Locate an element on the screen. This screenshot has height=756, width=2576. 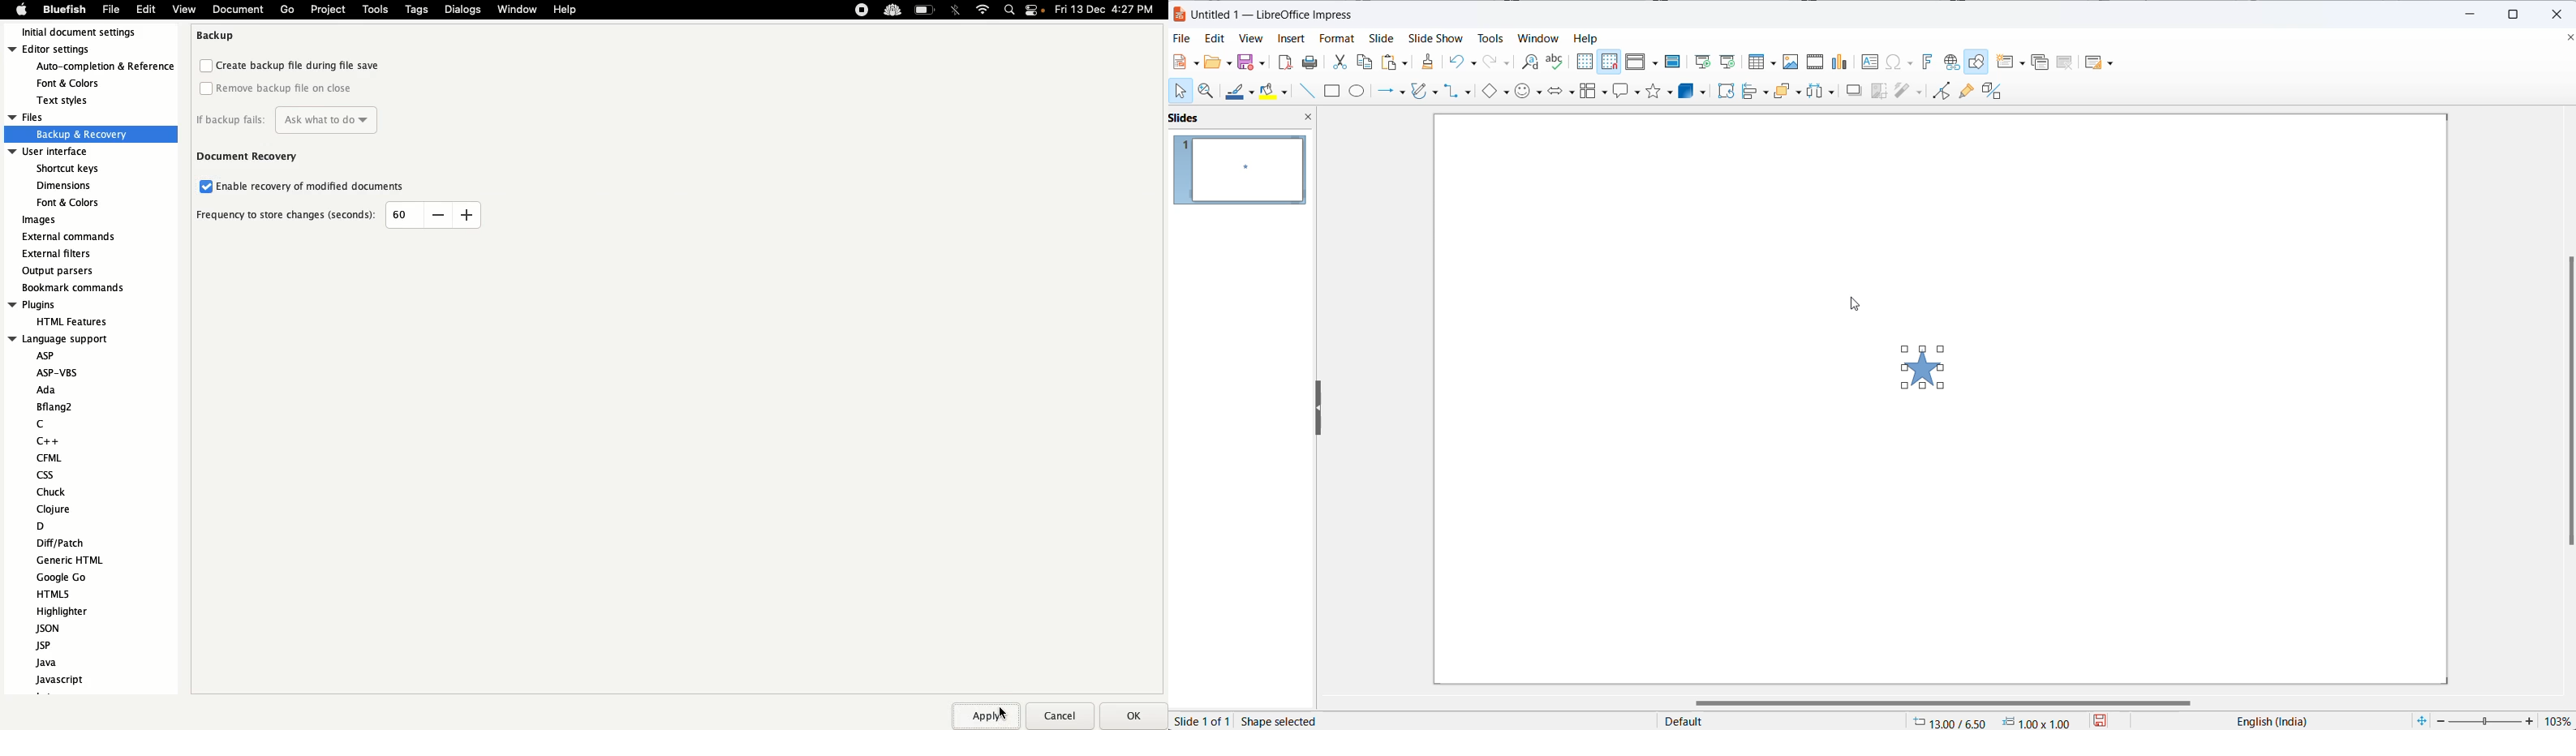
Bookmark commands is located at coordinates (88, 289).